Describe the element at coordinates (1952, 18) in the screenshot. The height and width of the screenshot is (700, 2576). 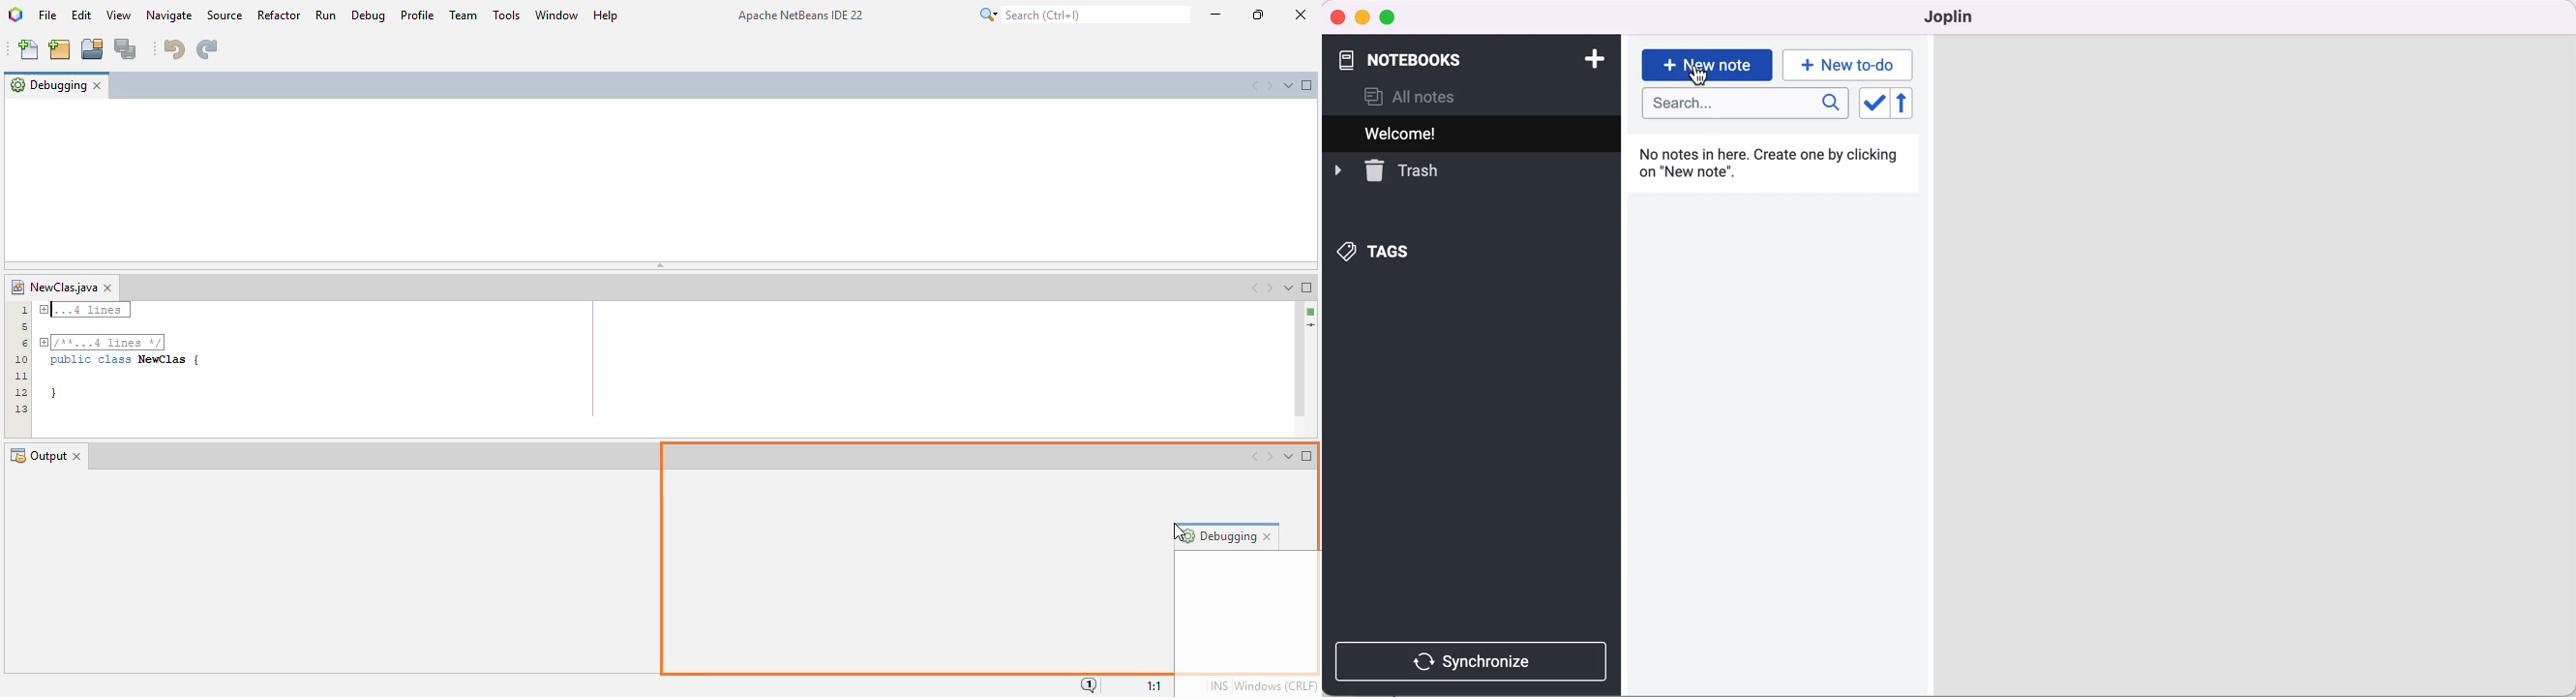
I see `joplin` at that location.